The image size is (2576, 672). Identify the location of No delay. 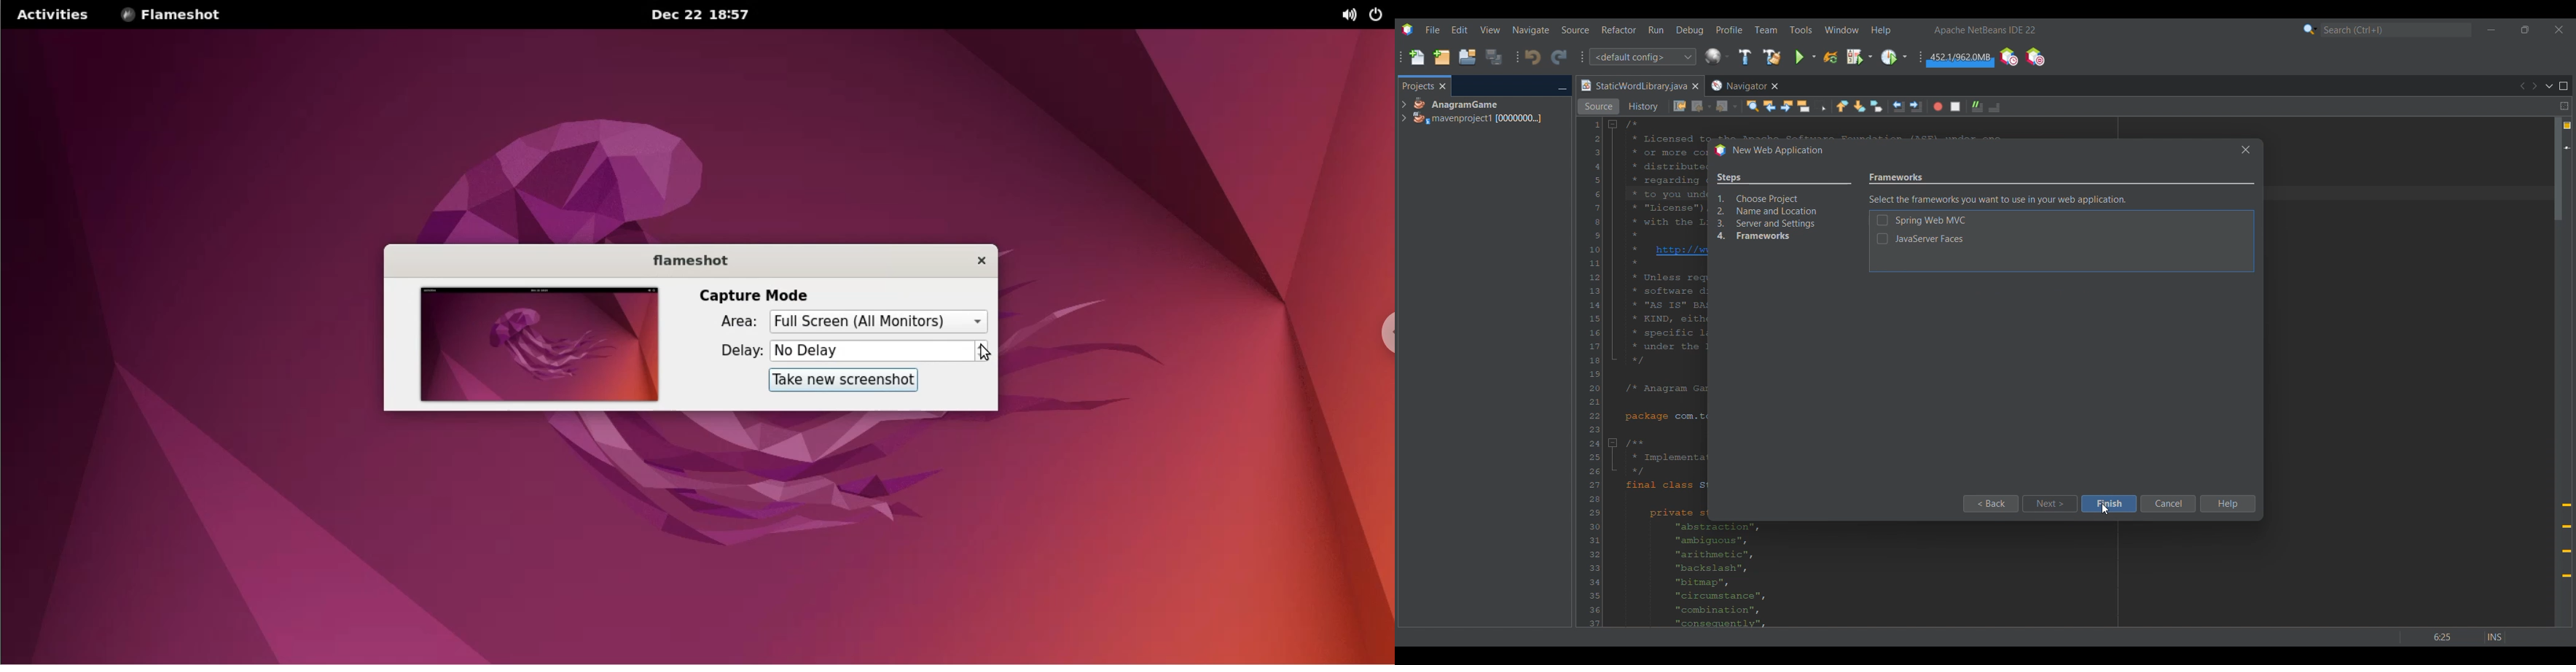
(871, 350).